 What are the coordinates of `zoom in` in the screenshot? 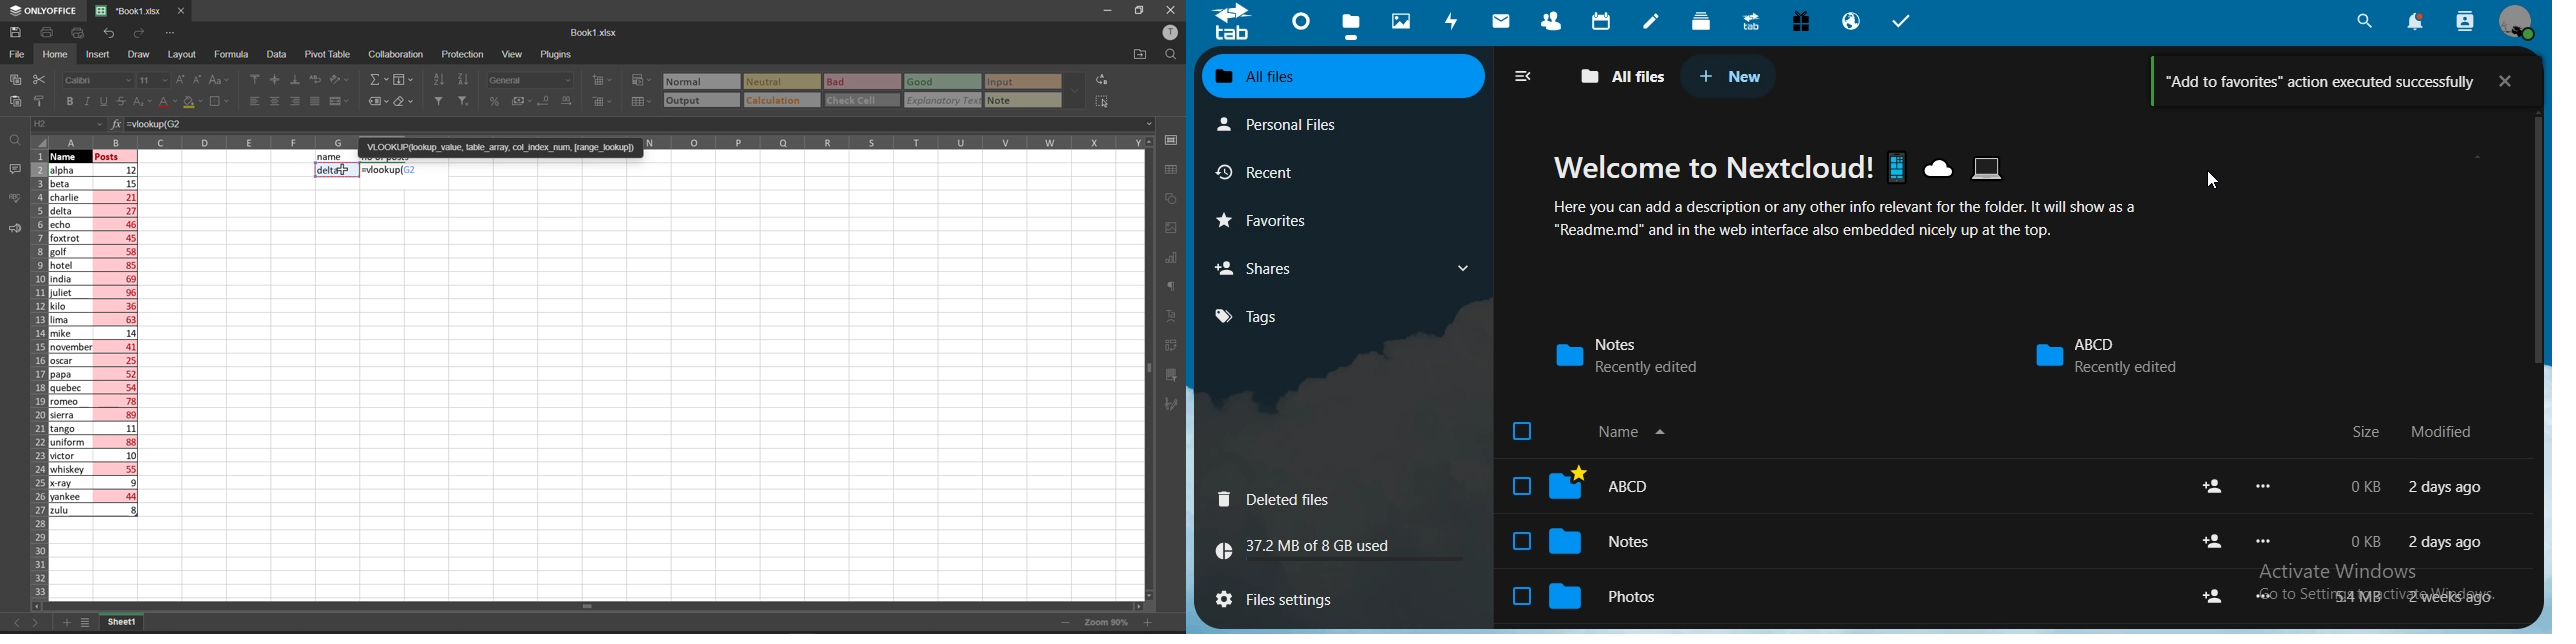 It's located at (1150, 624).